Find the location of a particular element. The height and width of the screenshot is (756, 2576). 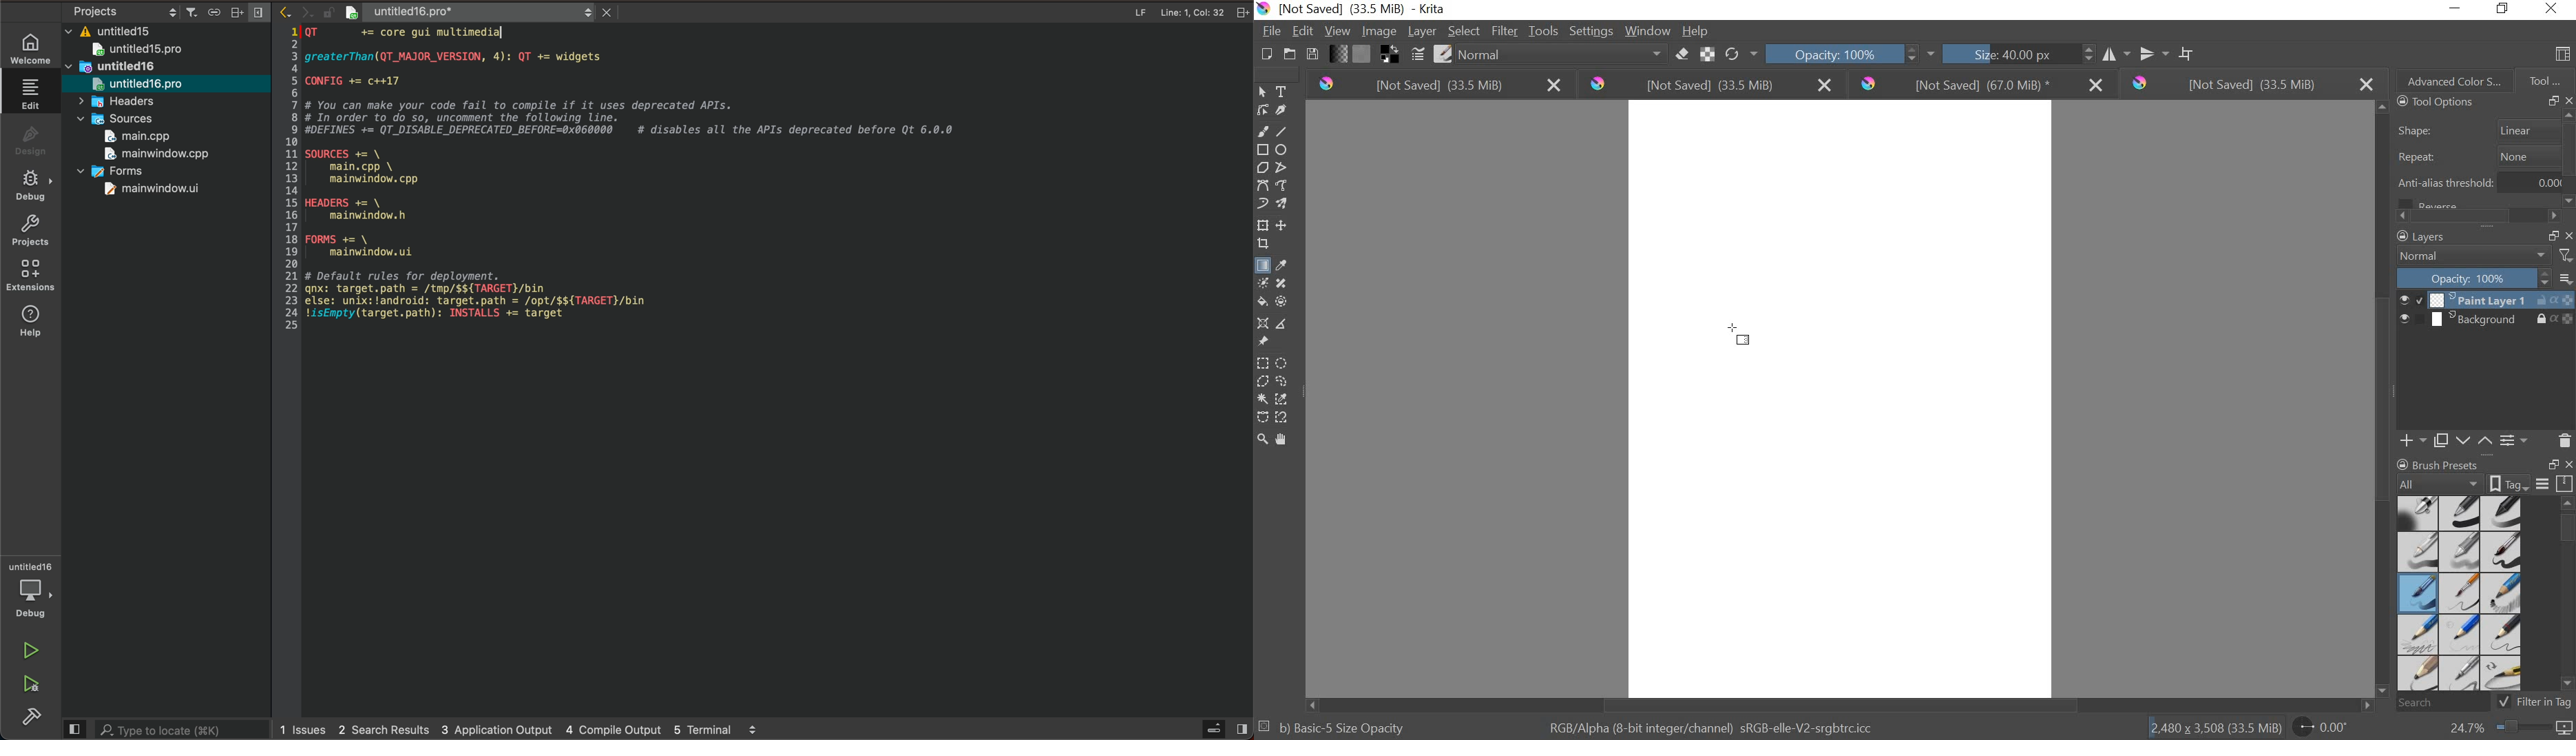

shape linear is located at coordinates (2483, 128).